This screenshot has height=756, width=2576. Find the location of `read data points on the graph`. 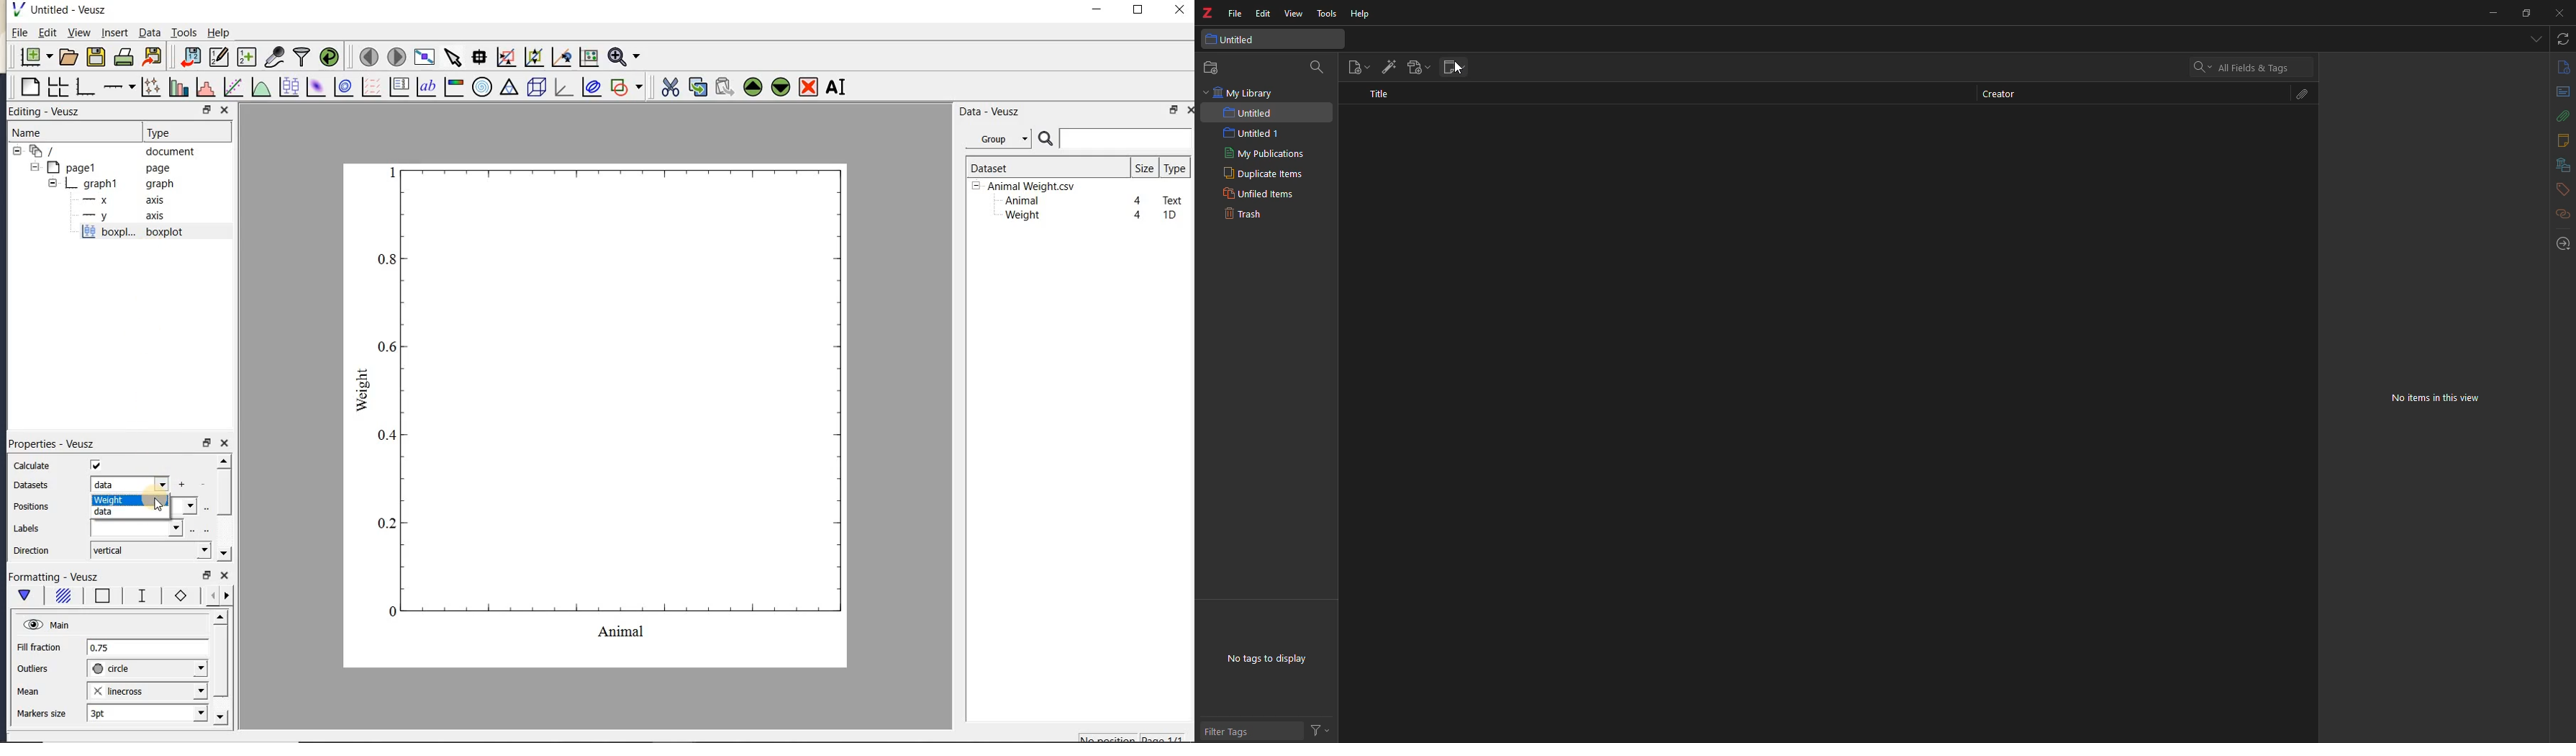

read data points on the graph is located at coordinates (479, 58).